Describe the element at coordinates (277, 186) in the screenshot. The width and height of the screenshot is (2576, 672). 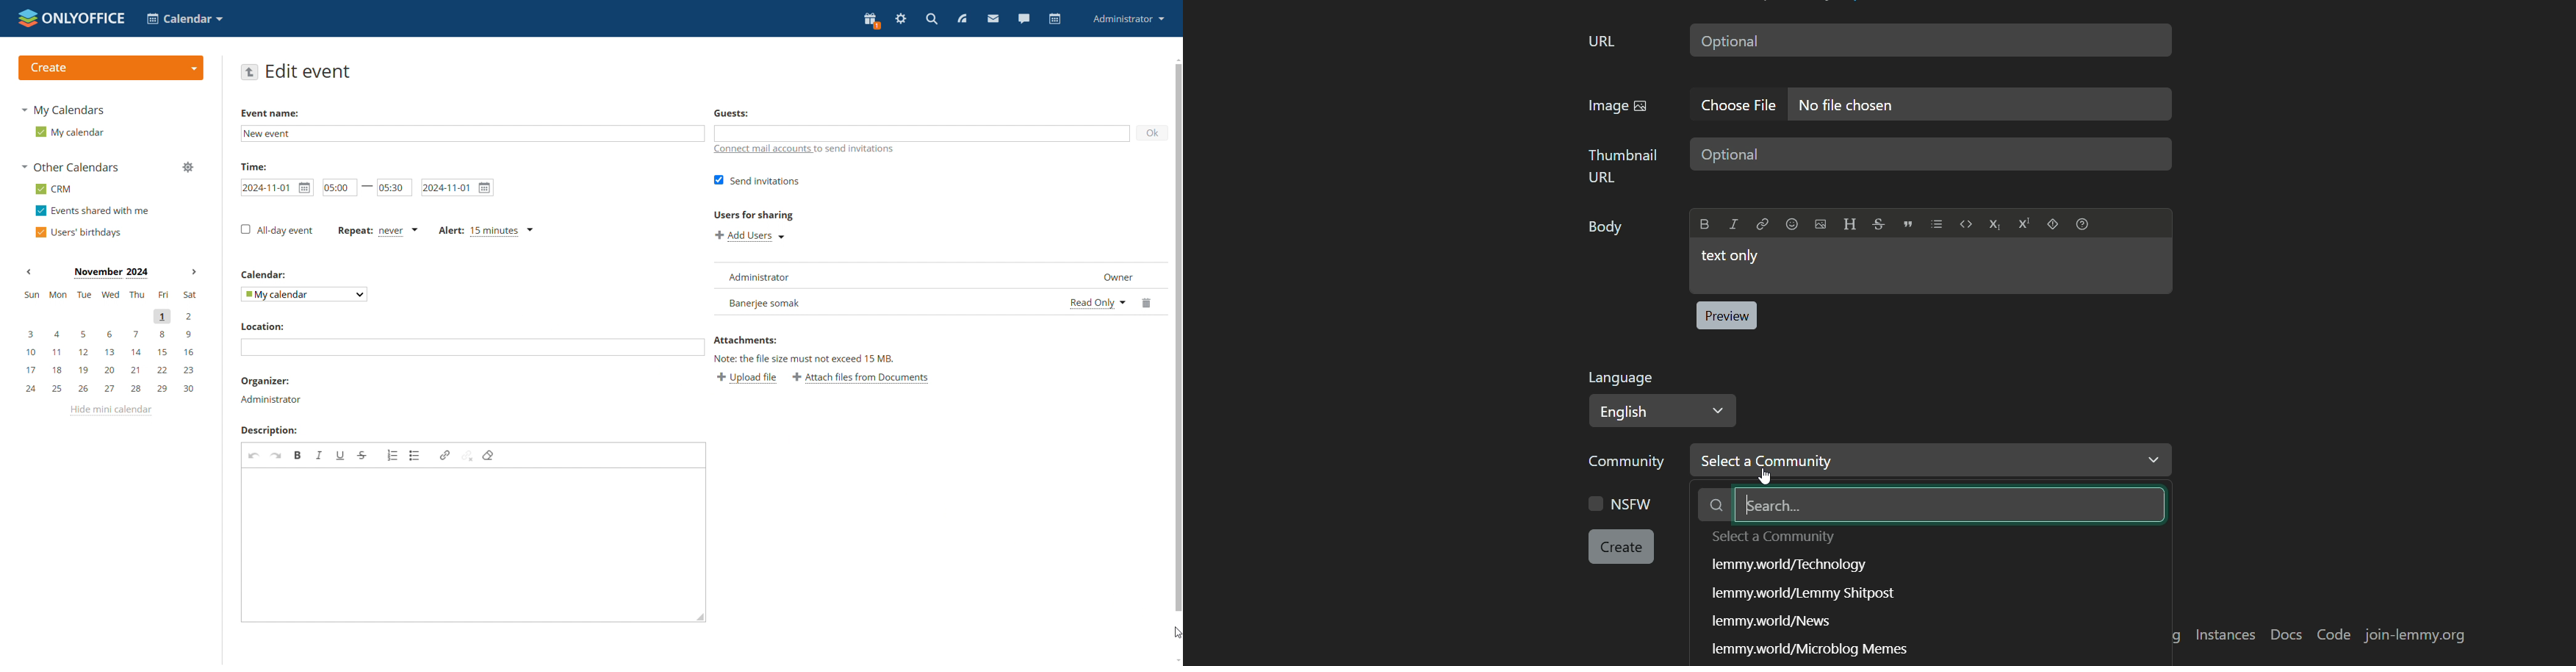
I see `event start time` at that location.